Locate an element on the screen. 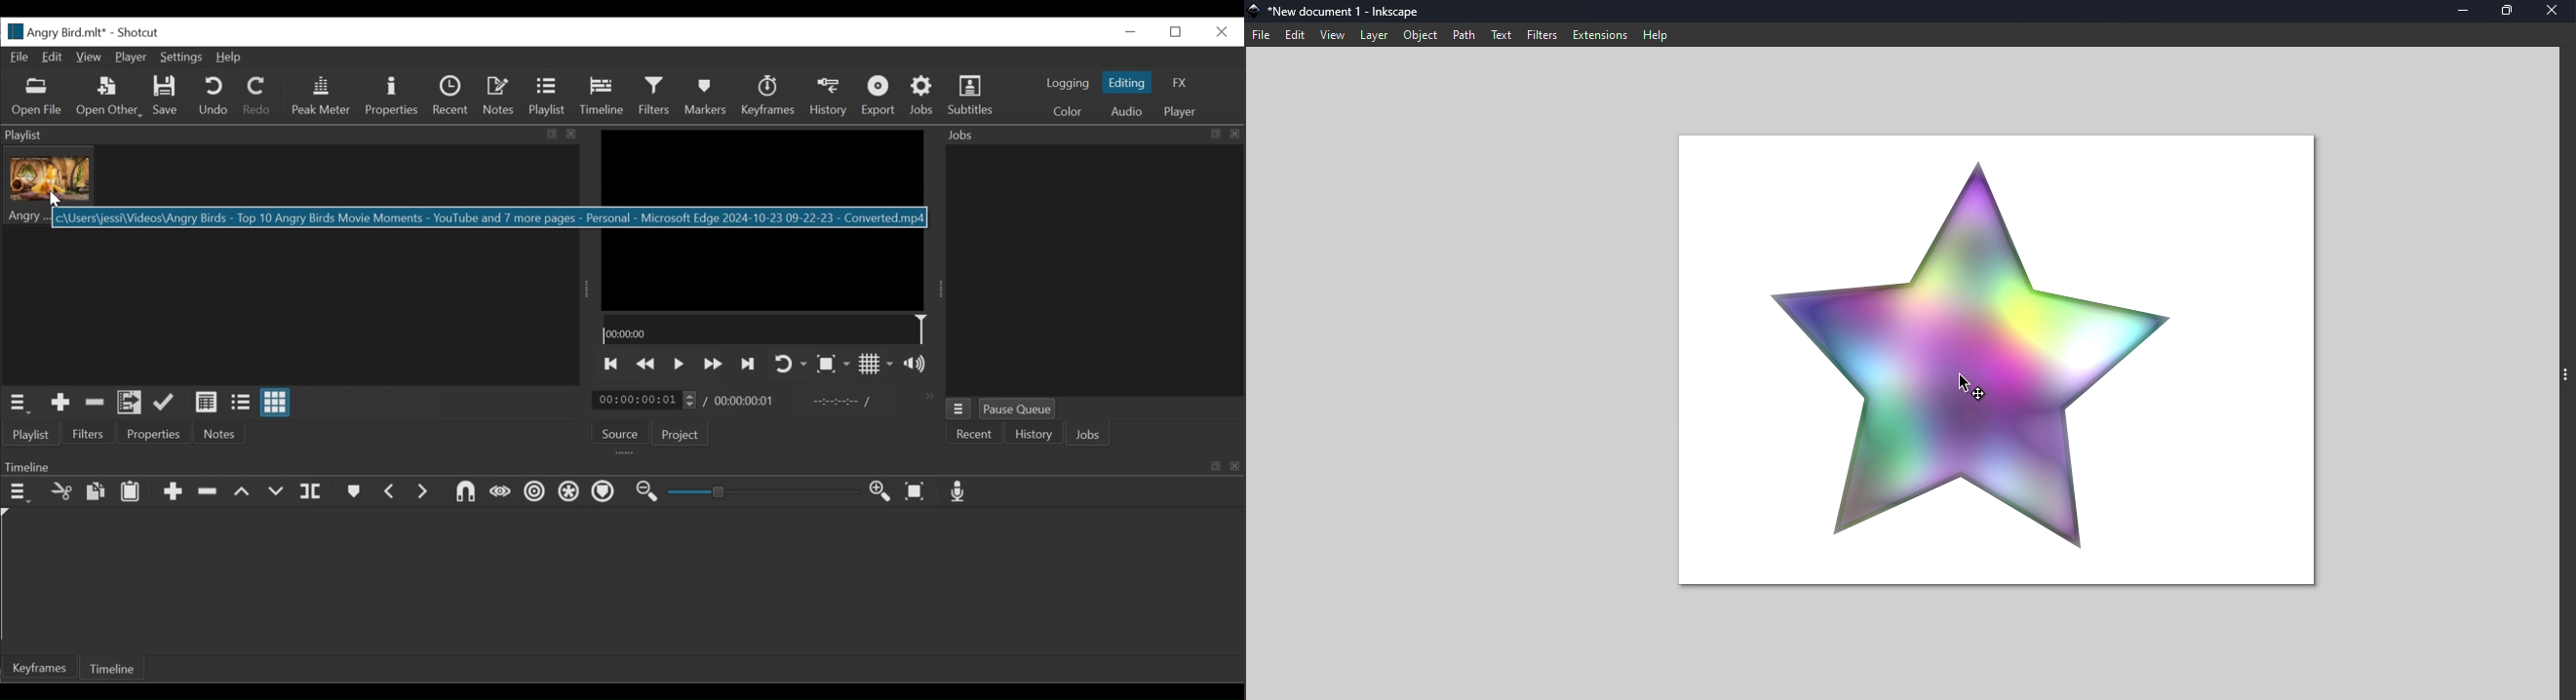 The height and width of the screenshot is (700, 2576). Canvas is located at coordinates (1992, 364).